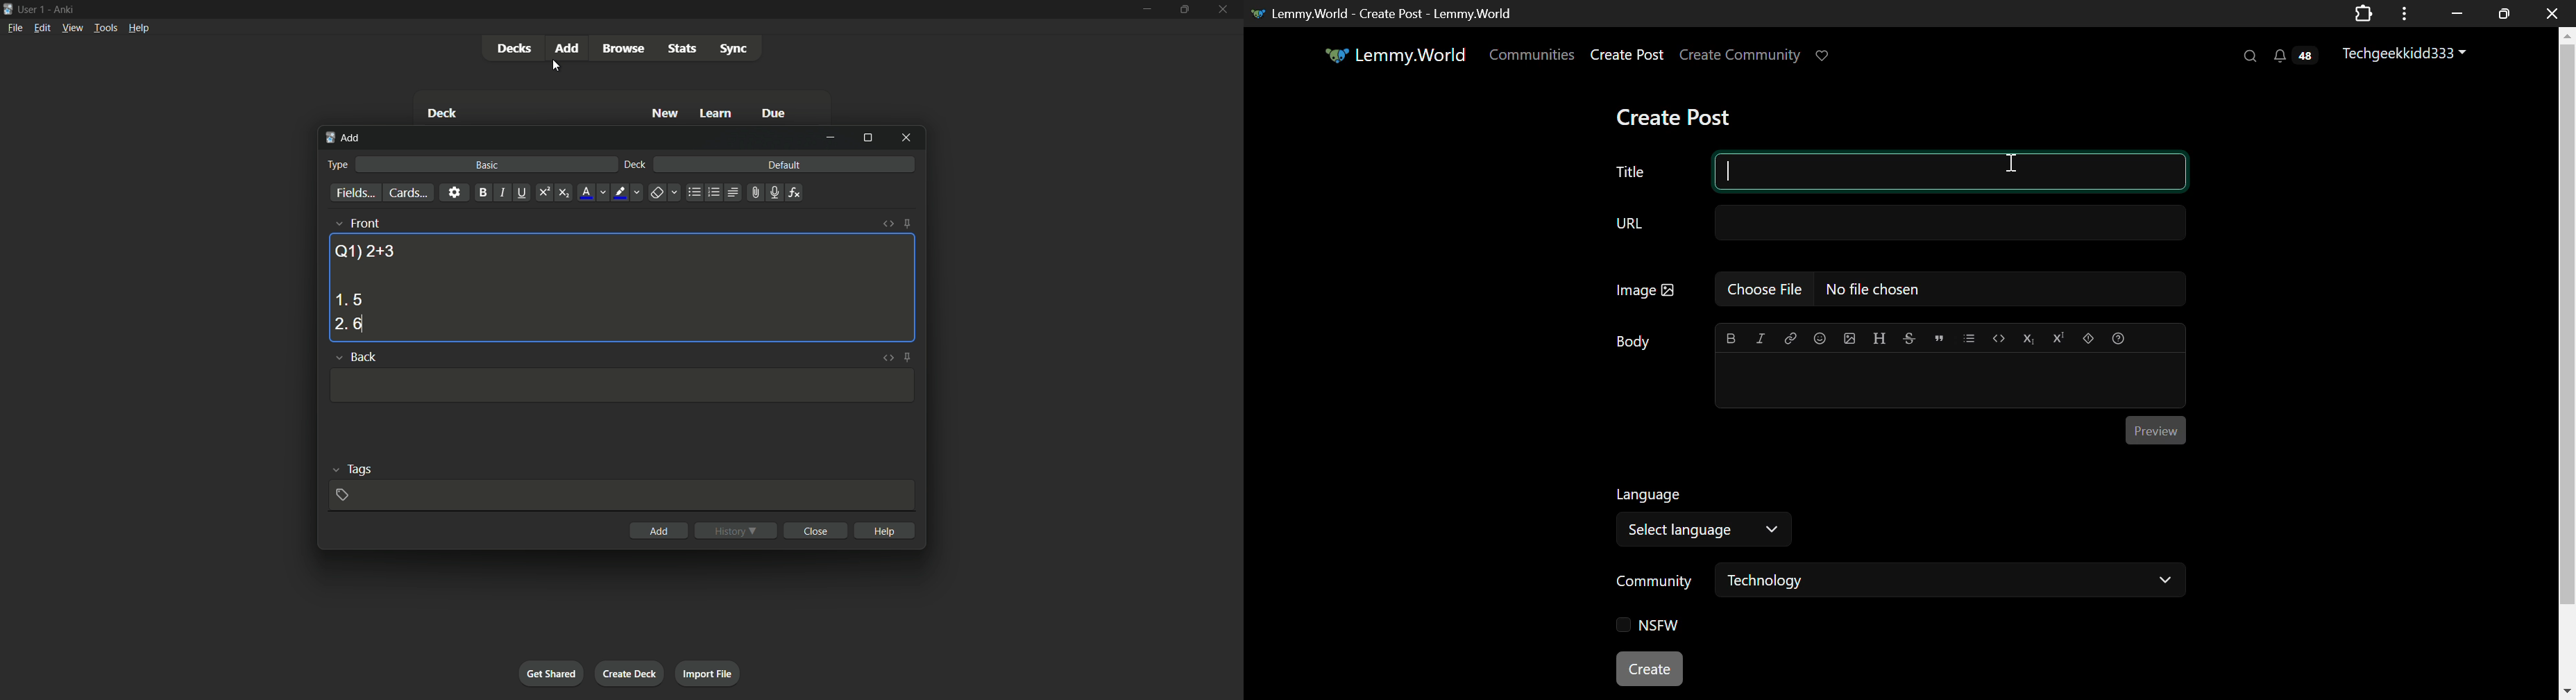 The height and width of the screenshot is (700, 2576). Describe the element at coordinates (1901, 172) in the screenshot. I see `Title: Looking for Collaborators!` at that location.